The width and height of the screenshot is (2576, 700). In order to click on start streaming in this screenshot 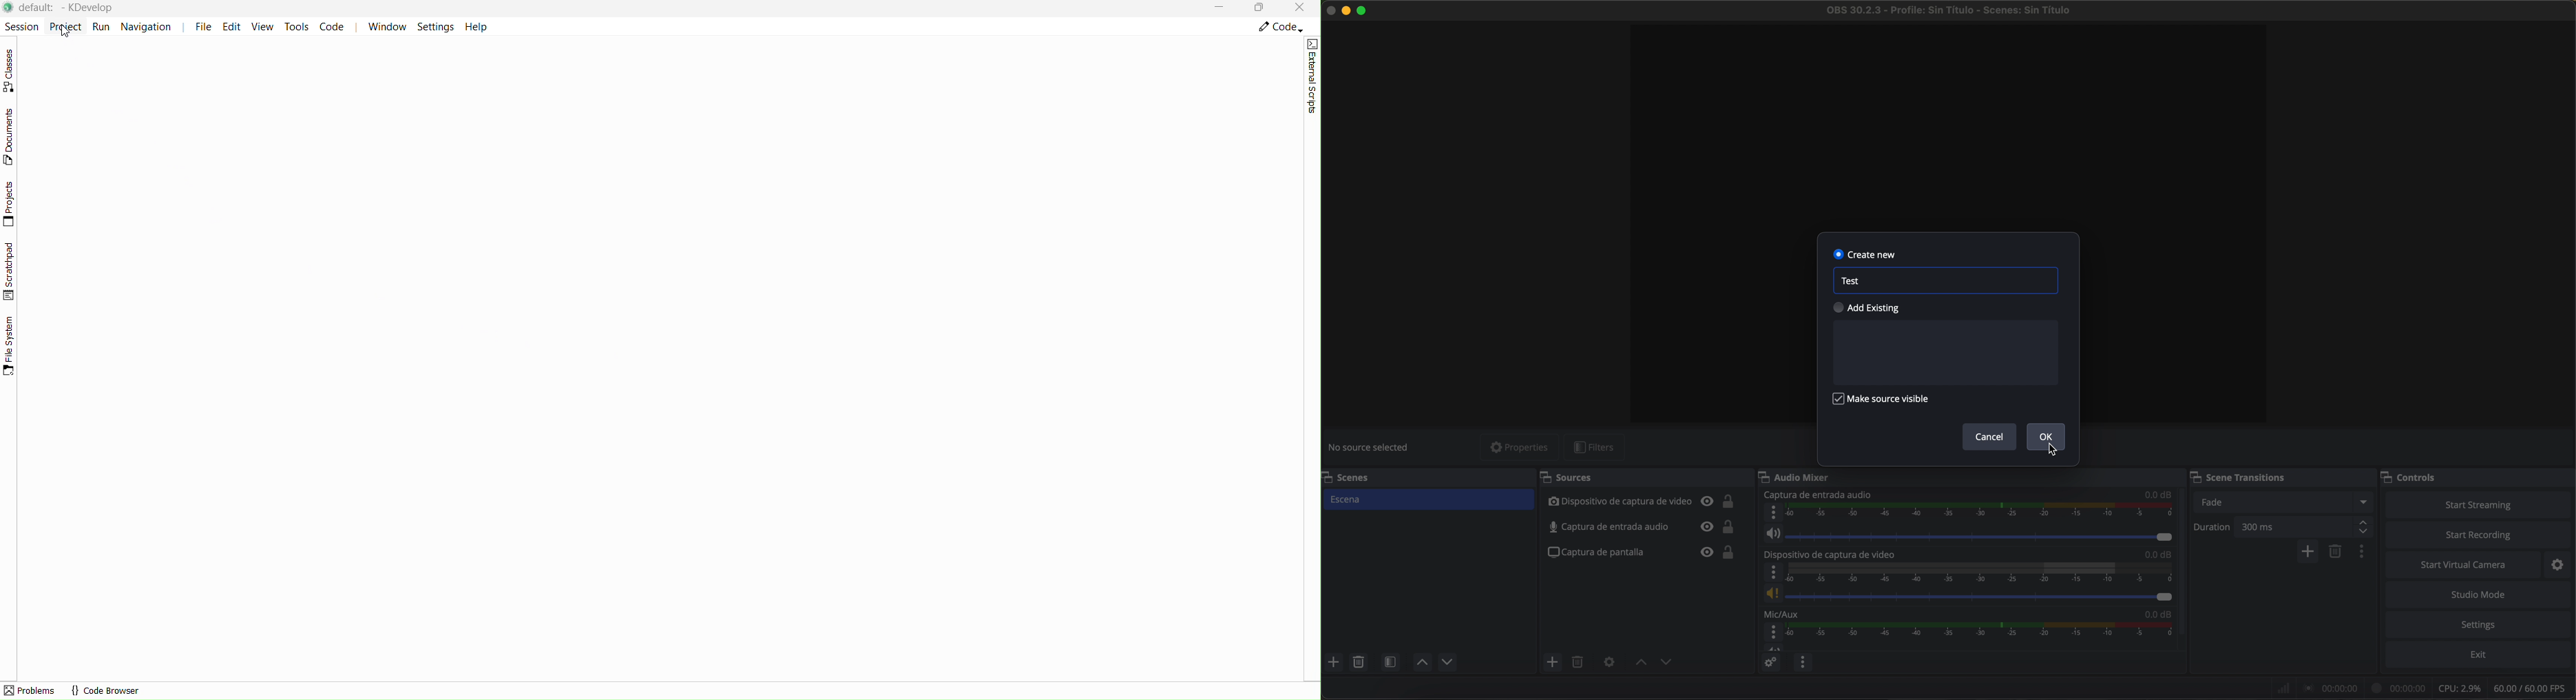, I will do `click(2475, 504)`.